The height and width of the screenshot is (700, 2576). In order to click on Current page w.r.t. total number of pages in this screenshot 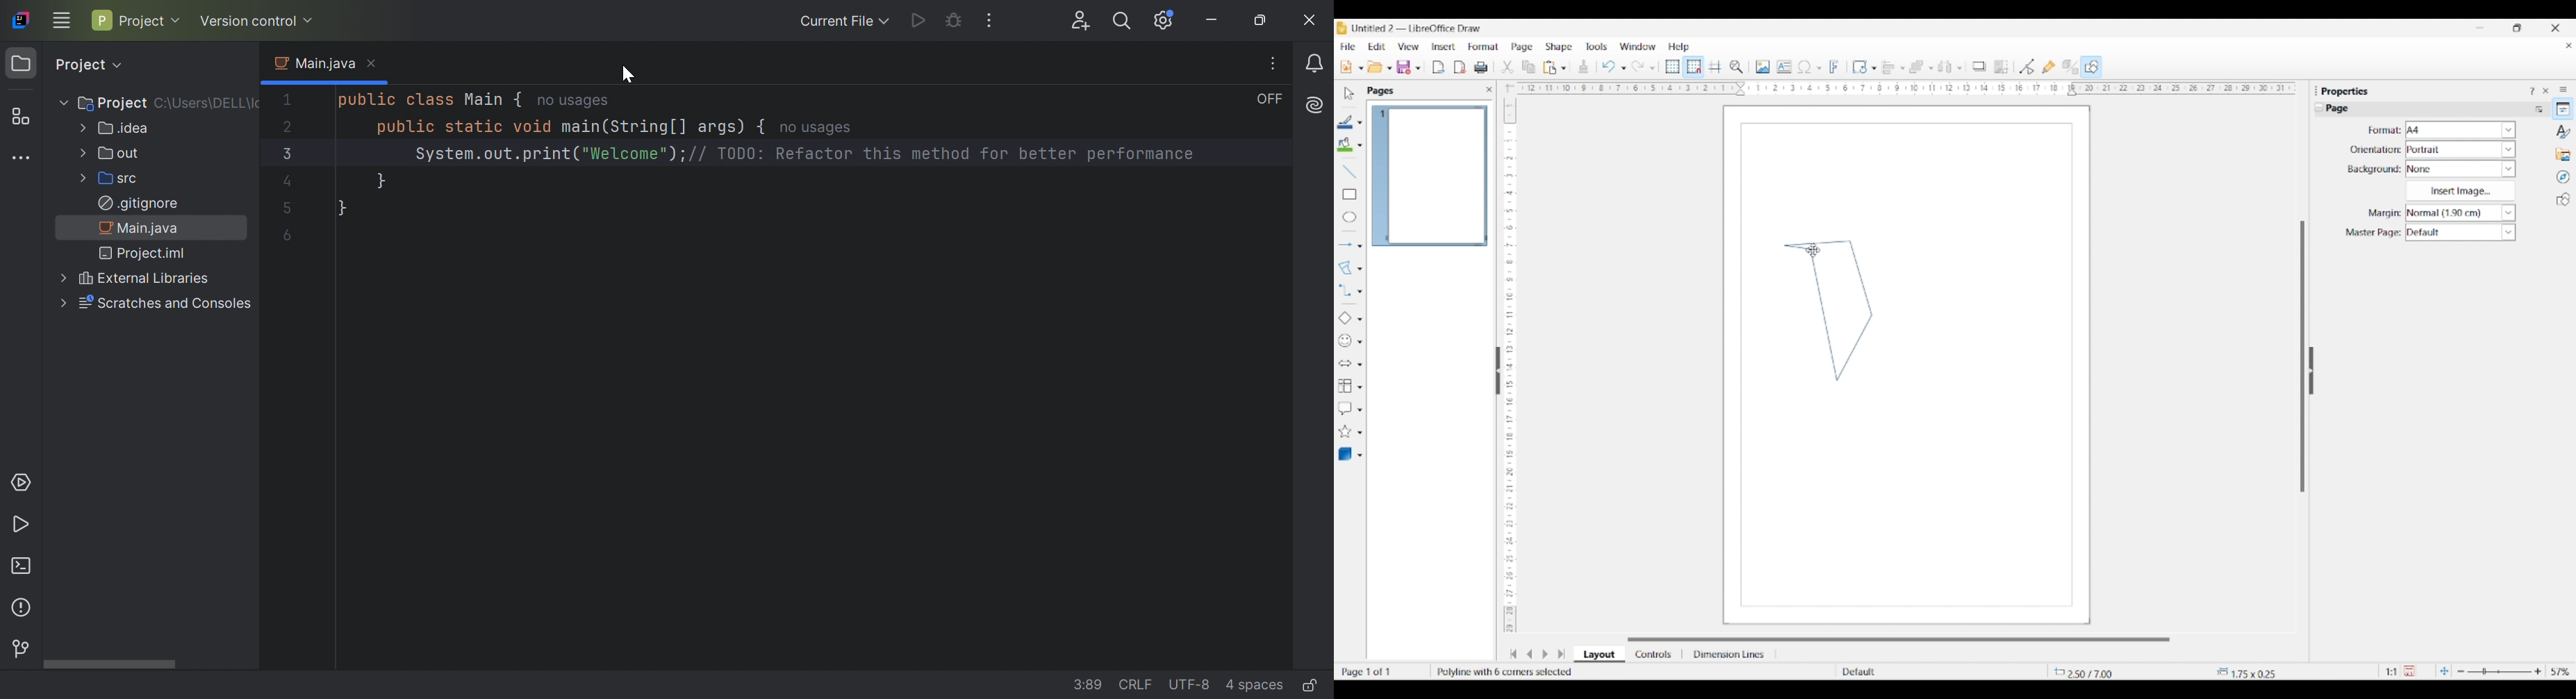, I will do `click(1382, 671)`.